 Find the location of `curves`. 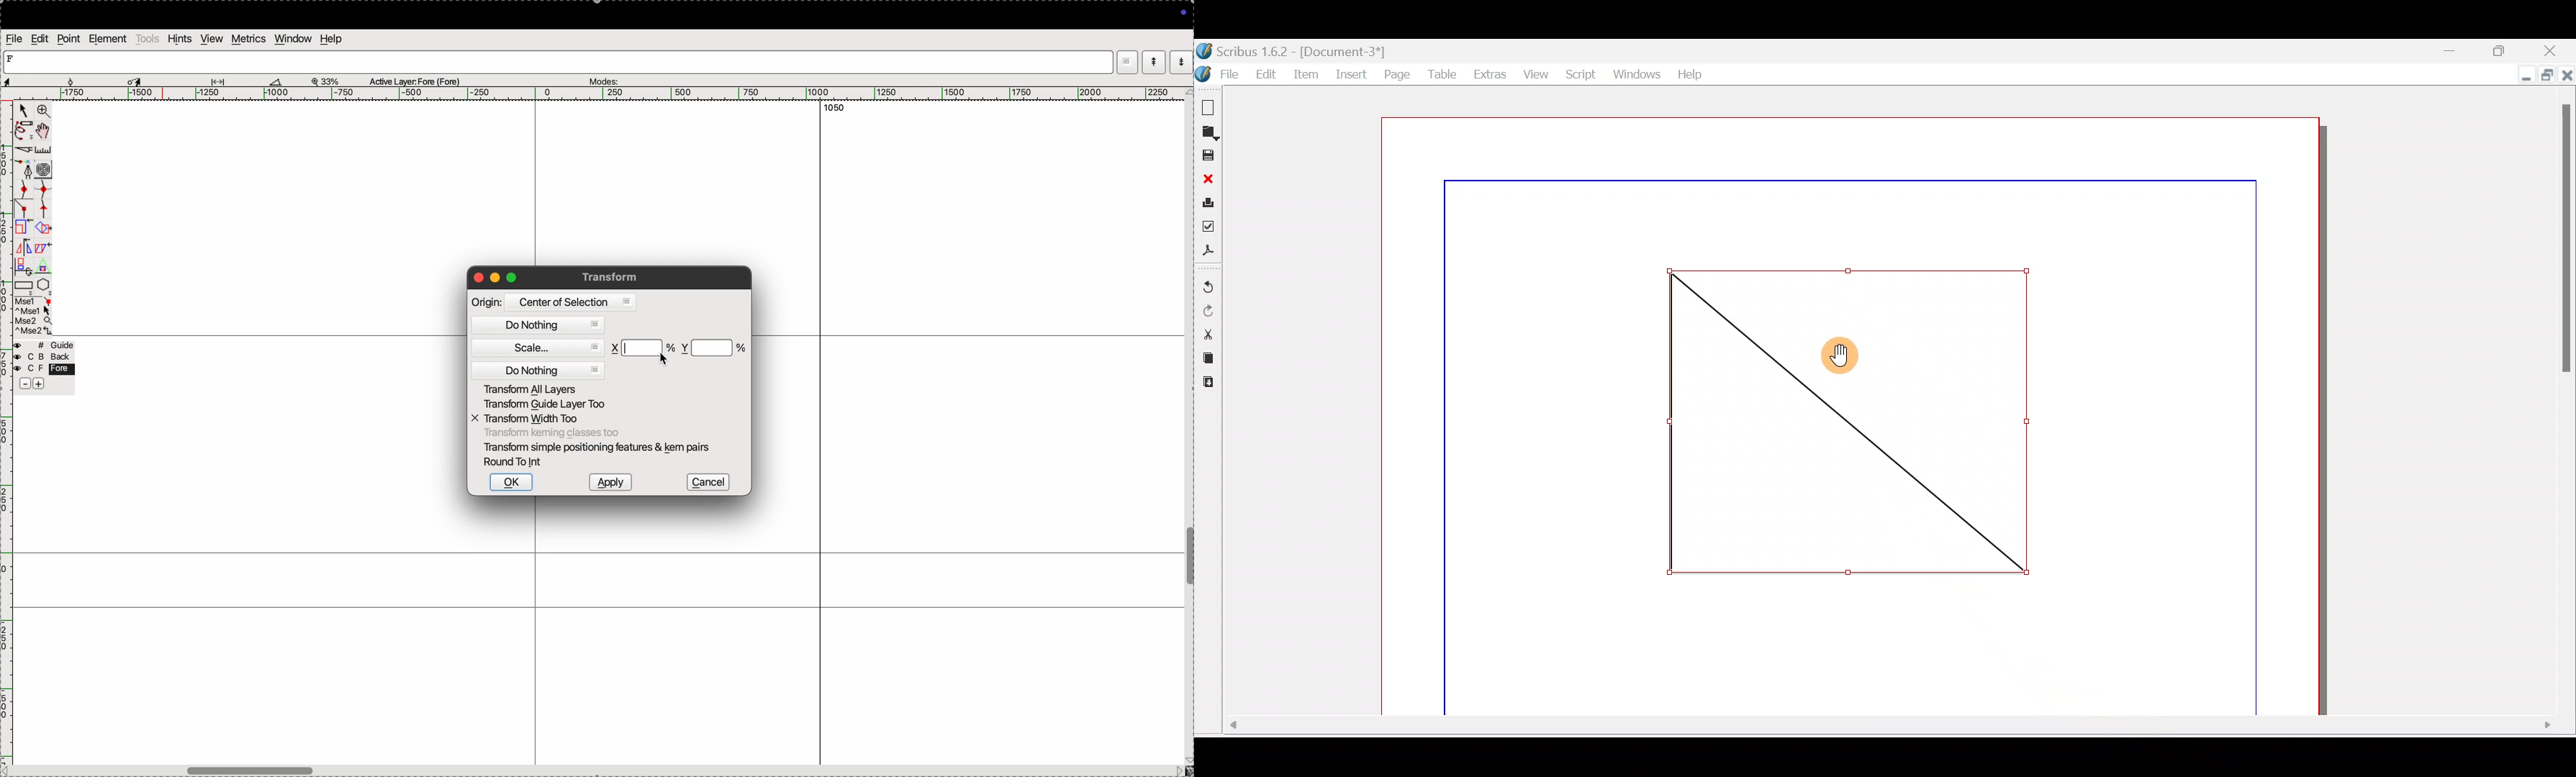

curves is located at coordinates (44, 170).